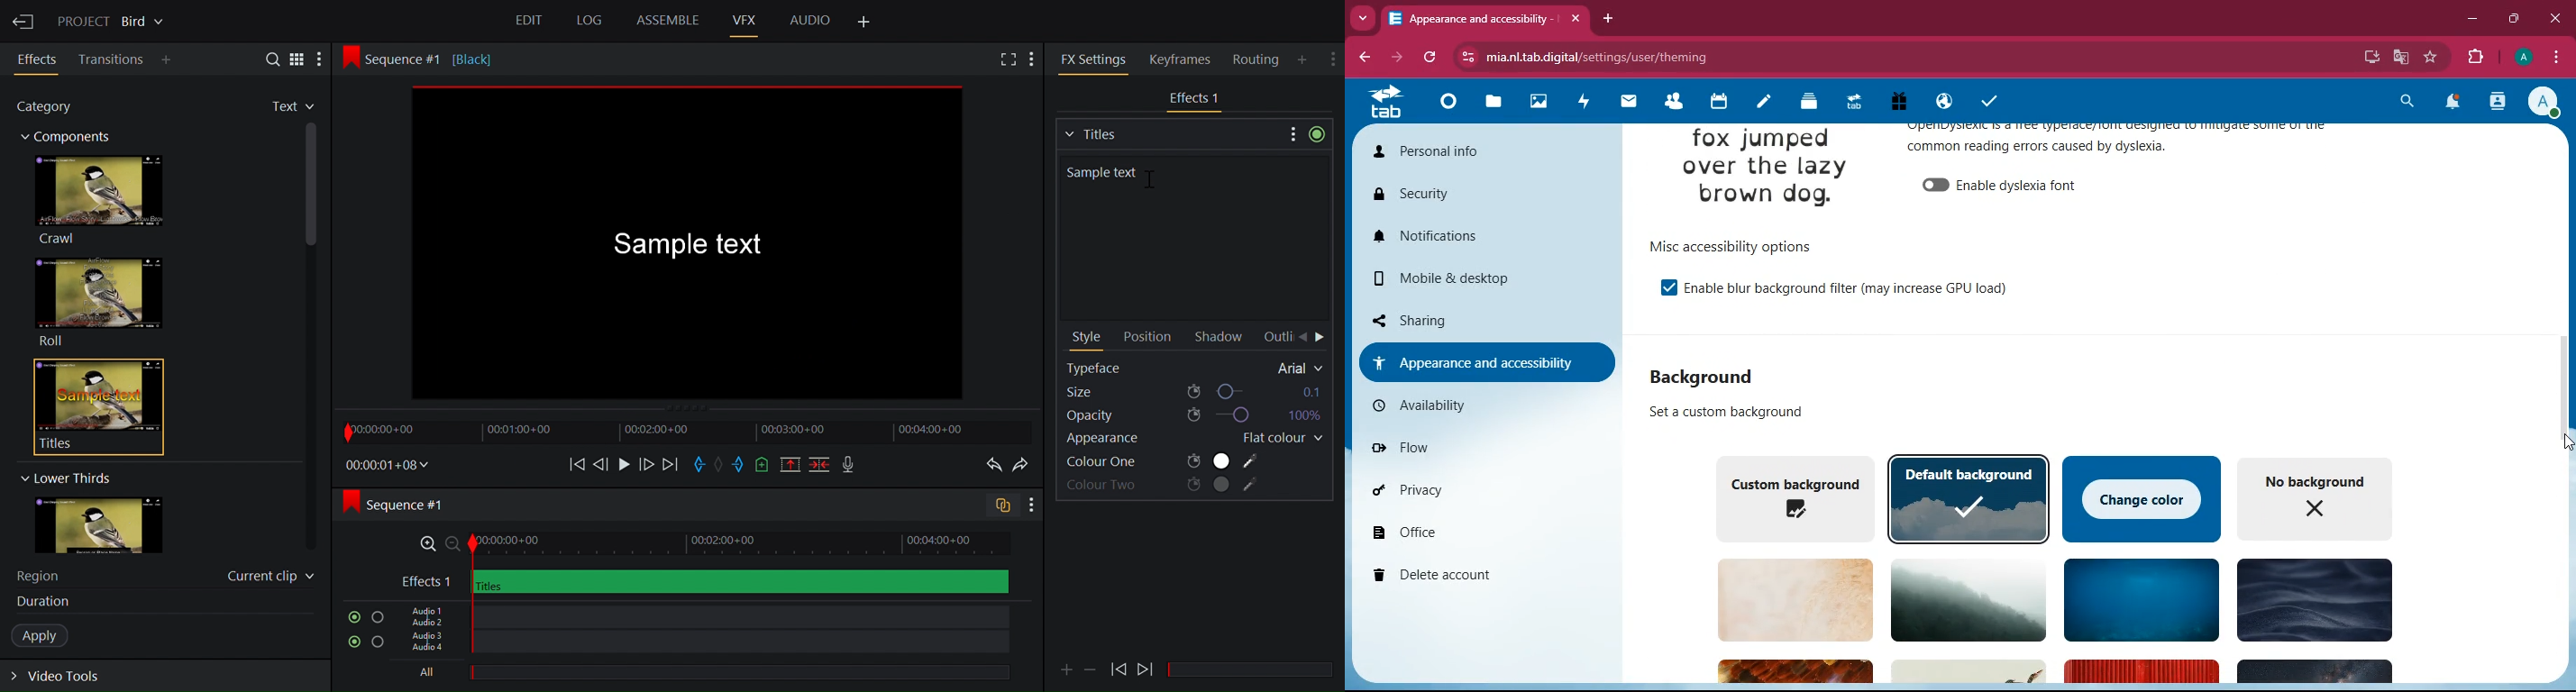 The width and height of the screenshot is (2576, 700). I want to click on Transition, so click(112, 60).